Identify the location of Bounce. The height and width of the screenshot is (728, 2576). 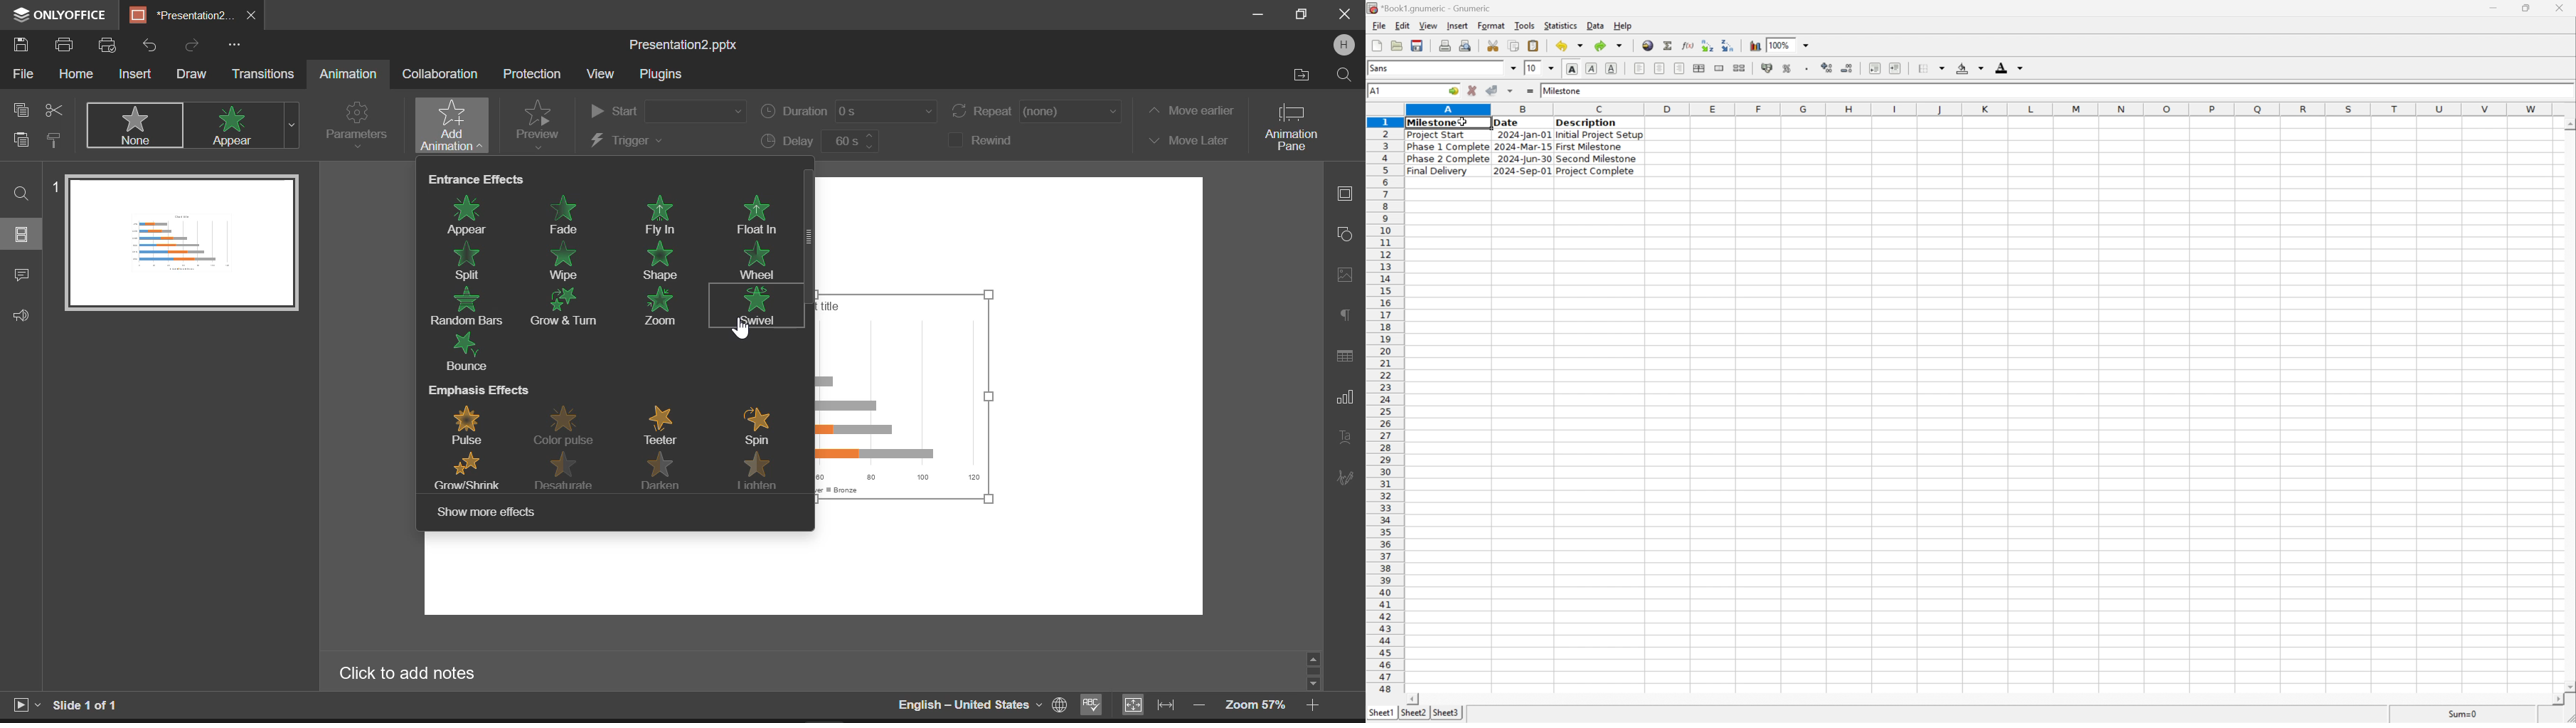
(469, 353).